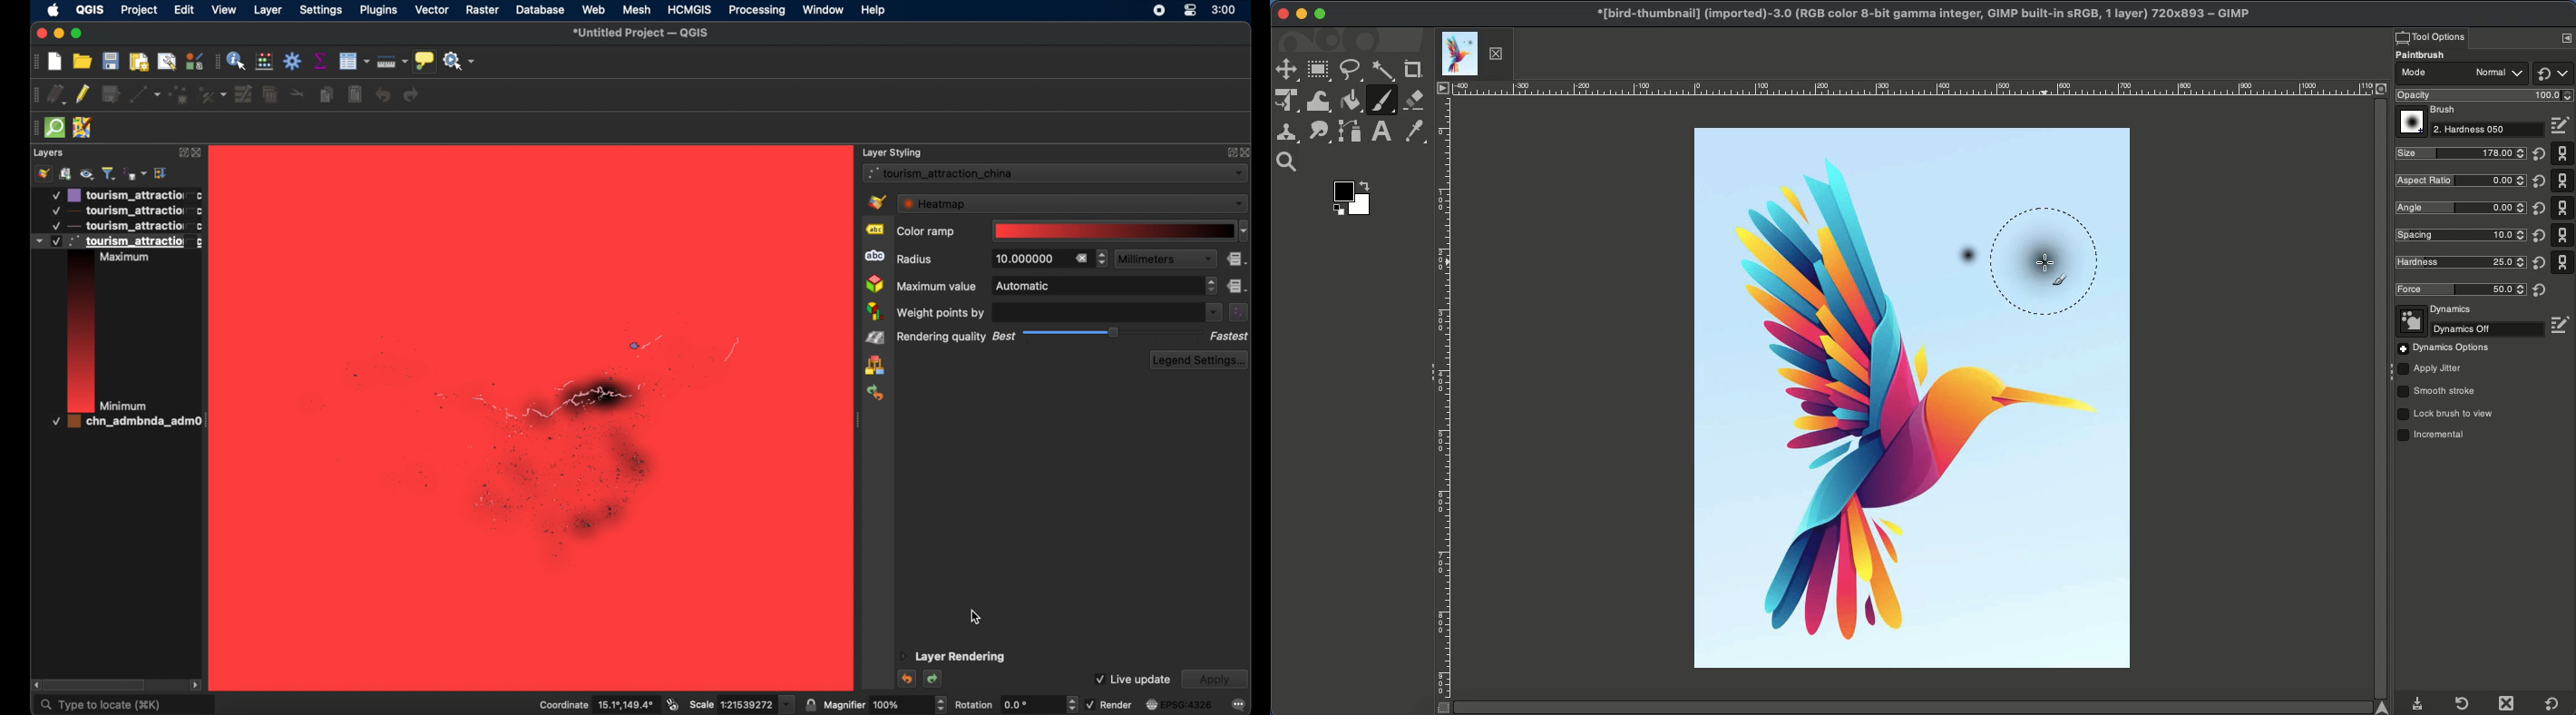  I want to click on layer, so click(268, 11).